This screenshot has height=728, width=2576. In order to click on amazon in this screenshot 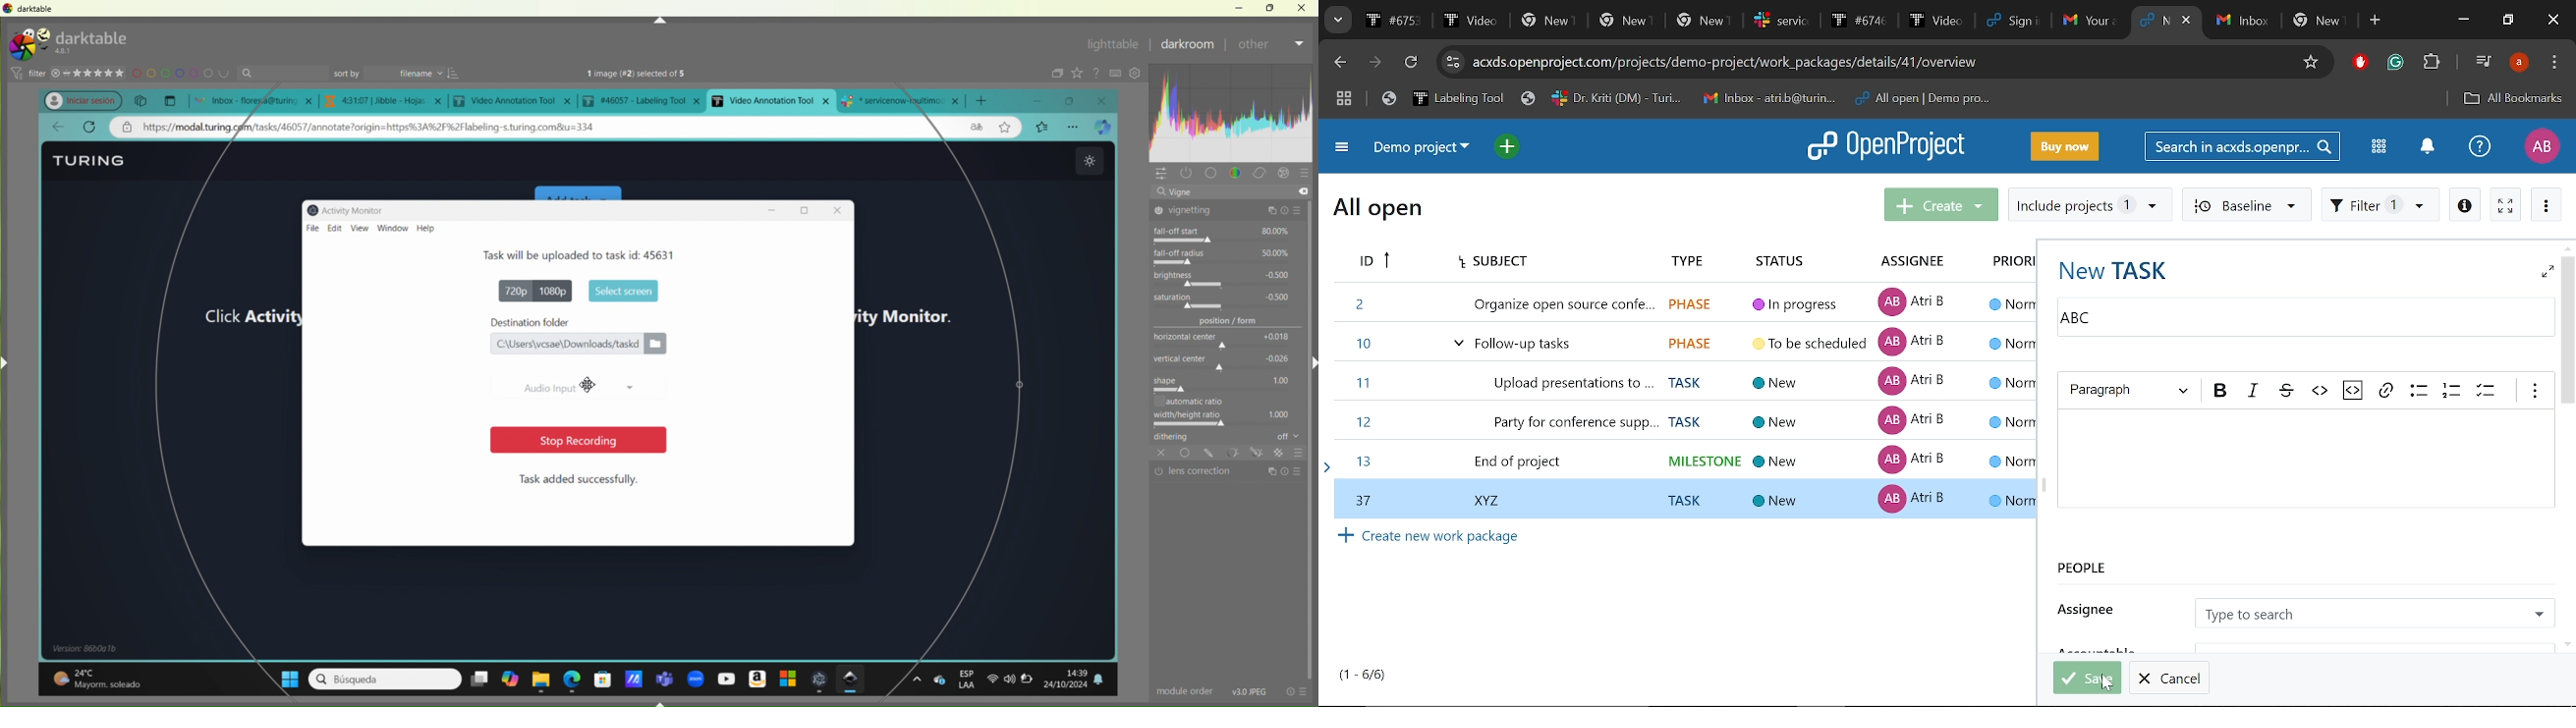, I will do `click(755, 677)`.